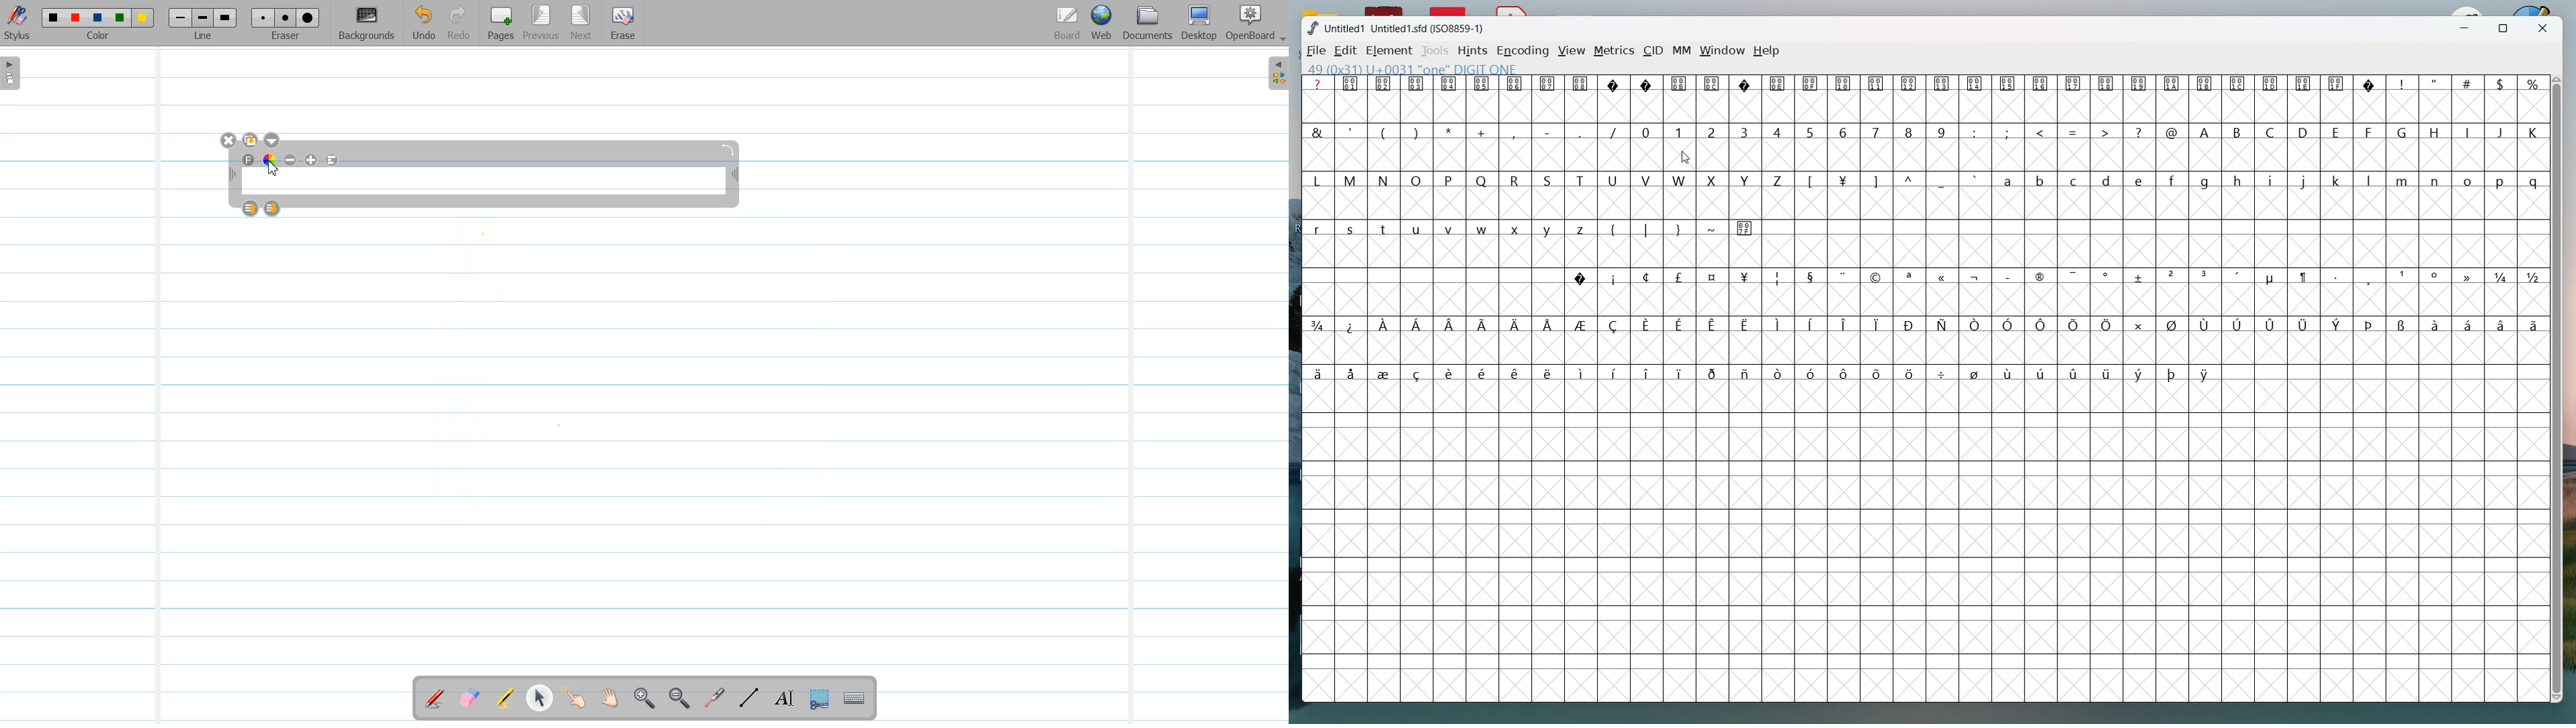 The image size is (2576, 728). Describe the element at coordinates (1616, 228) in the screenshot. I see `{` at that location.